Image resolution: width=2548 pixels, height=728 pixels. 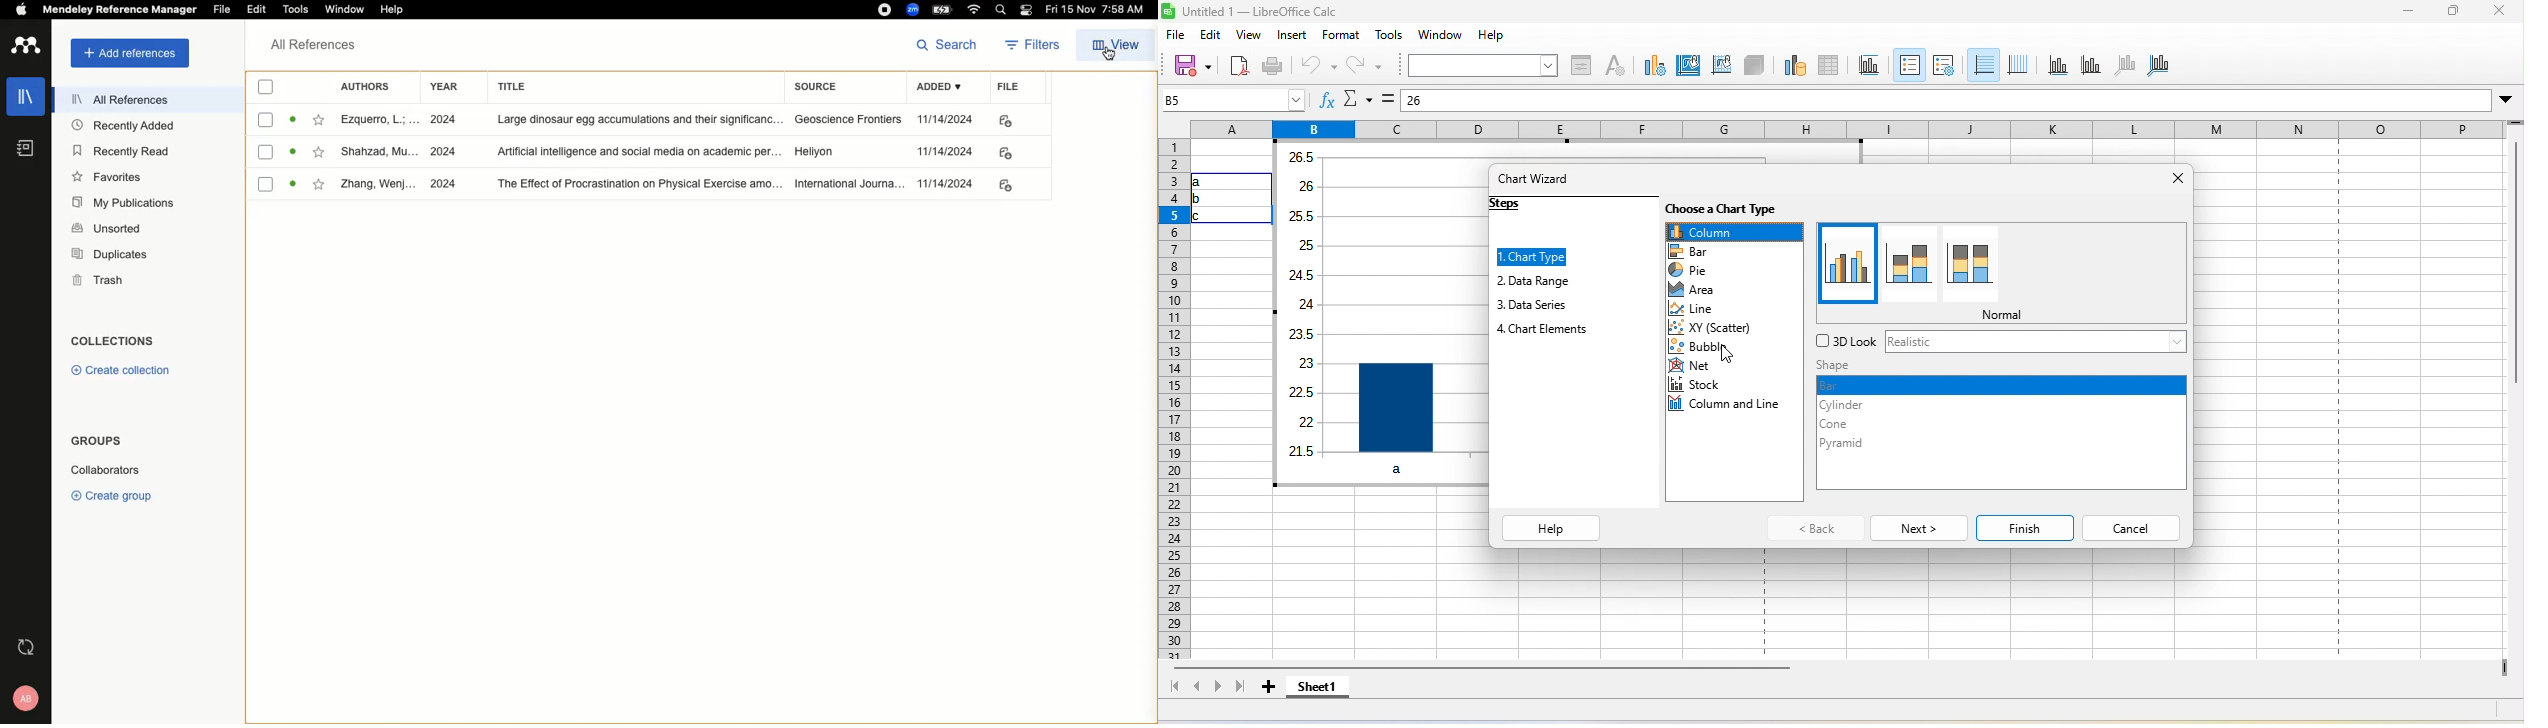 What do you see at coordinates (112, 335) in the screenshot?
I see `Collections` at bounding box center [112, 335].